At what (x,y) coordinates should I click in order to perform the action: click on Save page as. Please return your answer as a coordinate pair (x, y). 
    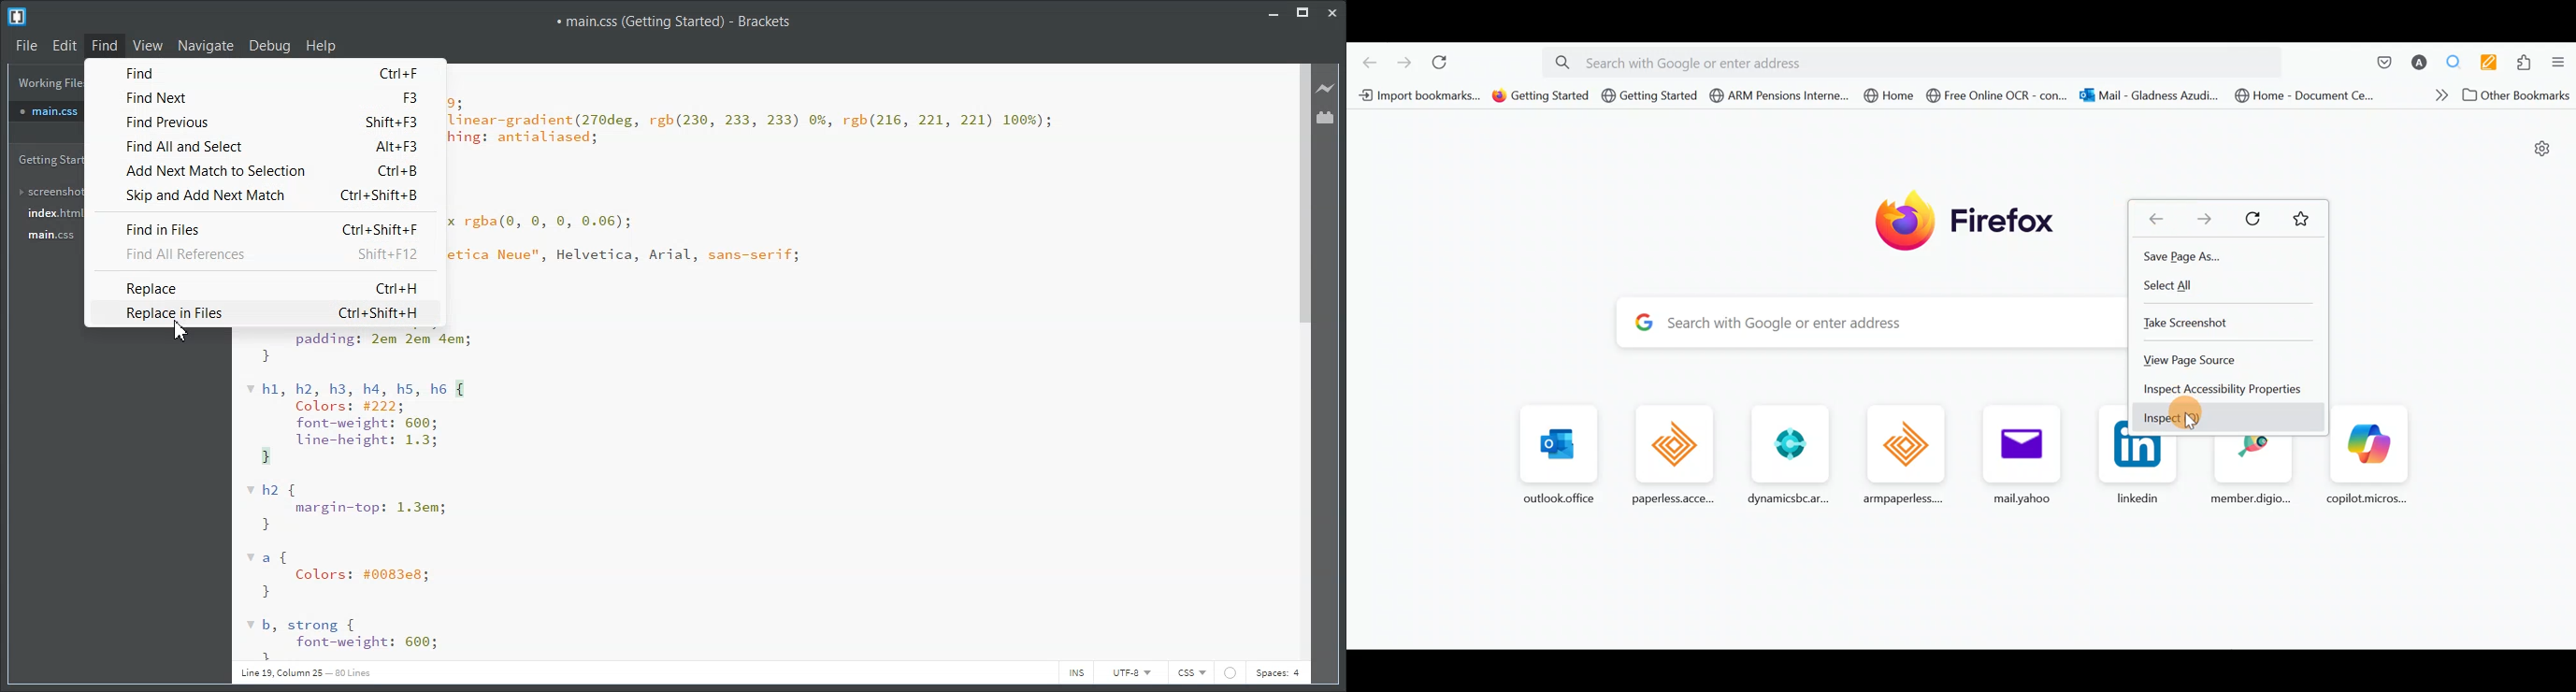
    Looking at the image, I should click on (2188, 260).